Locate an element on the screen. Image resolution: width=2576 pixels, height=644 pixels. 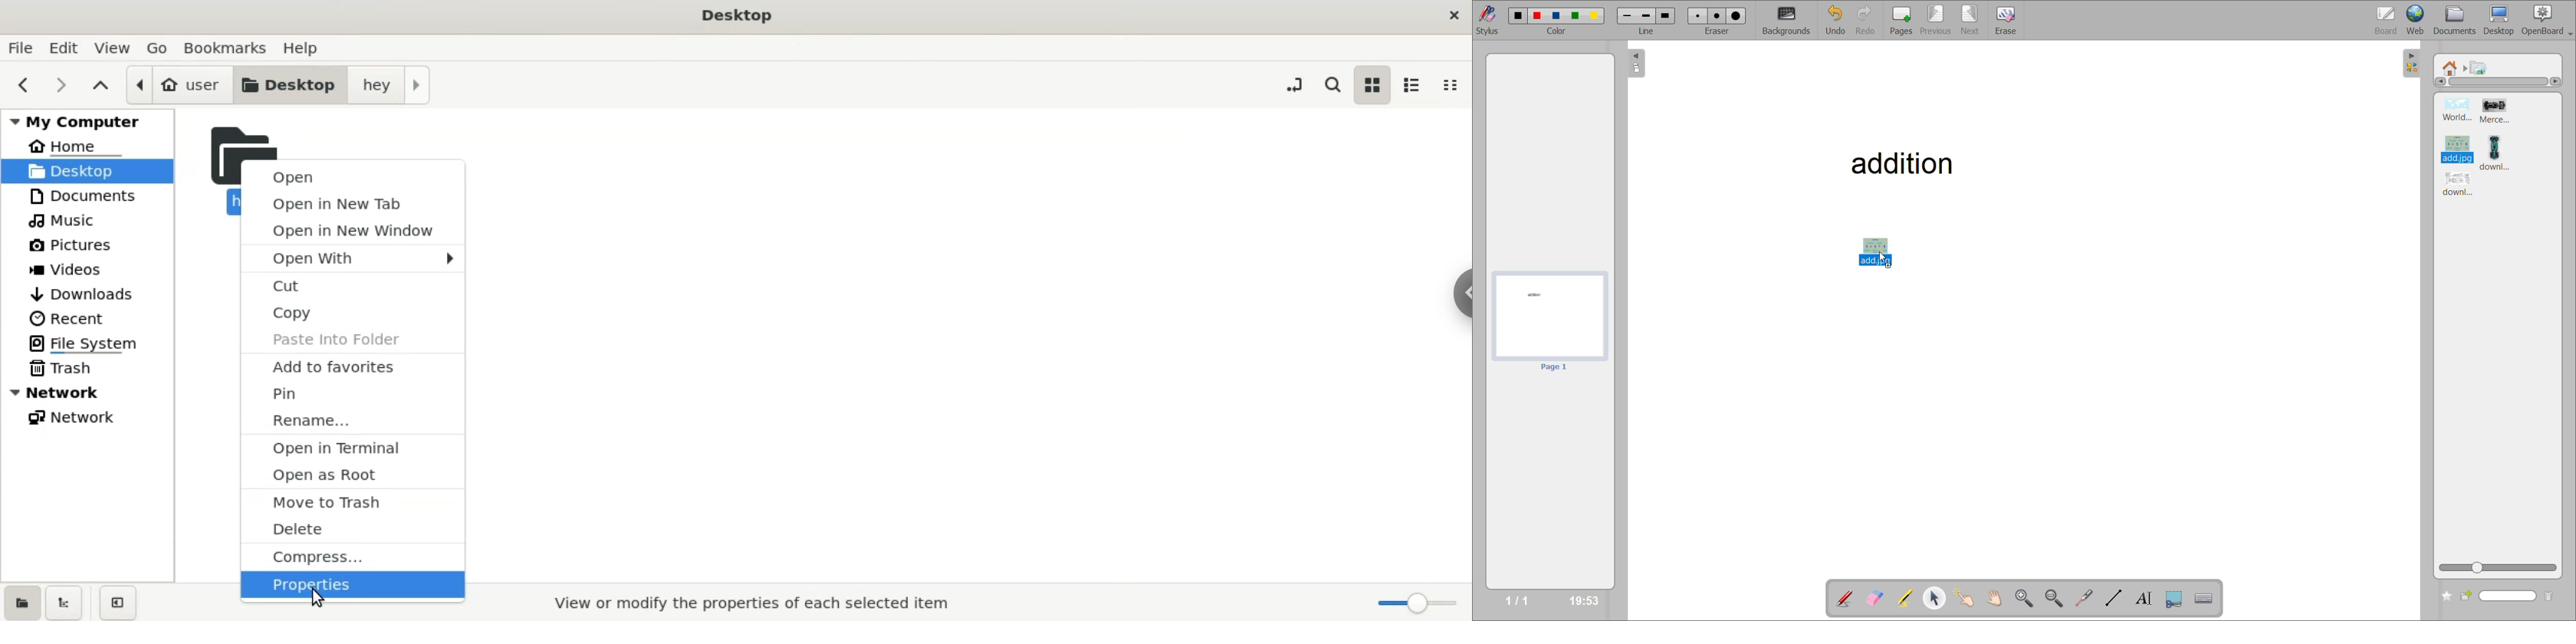
draw lines is located at coordinates (2115, 599).